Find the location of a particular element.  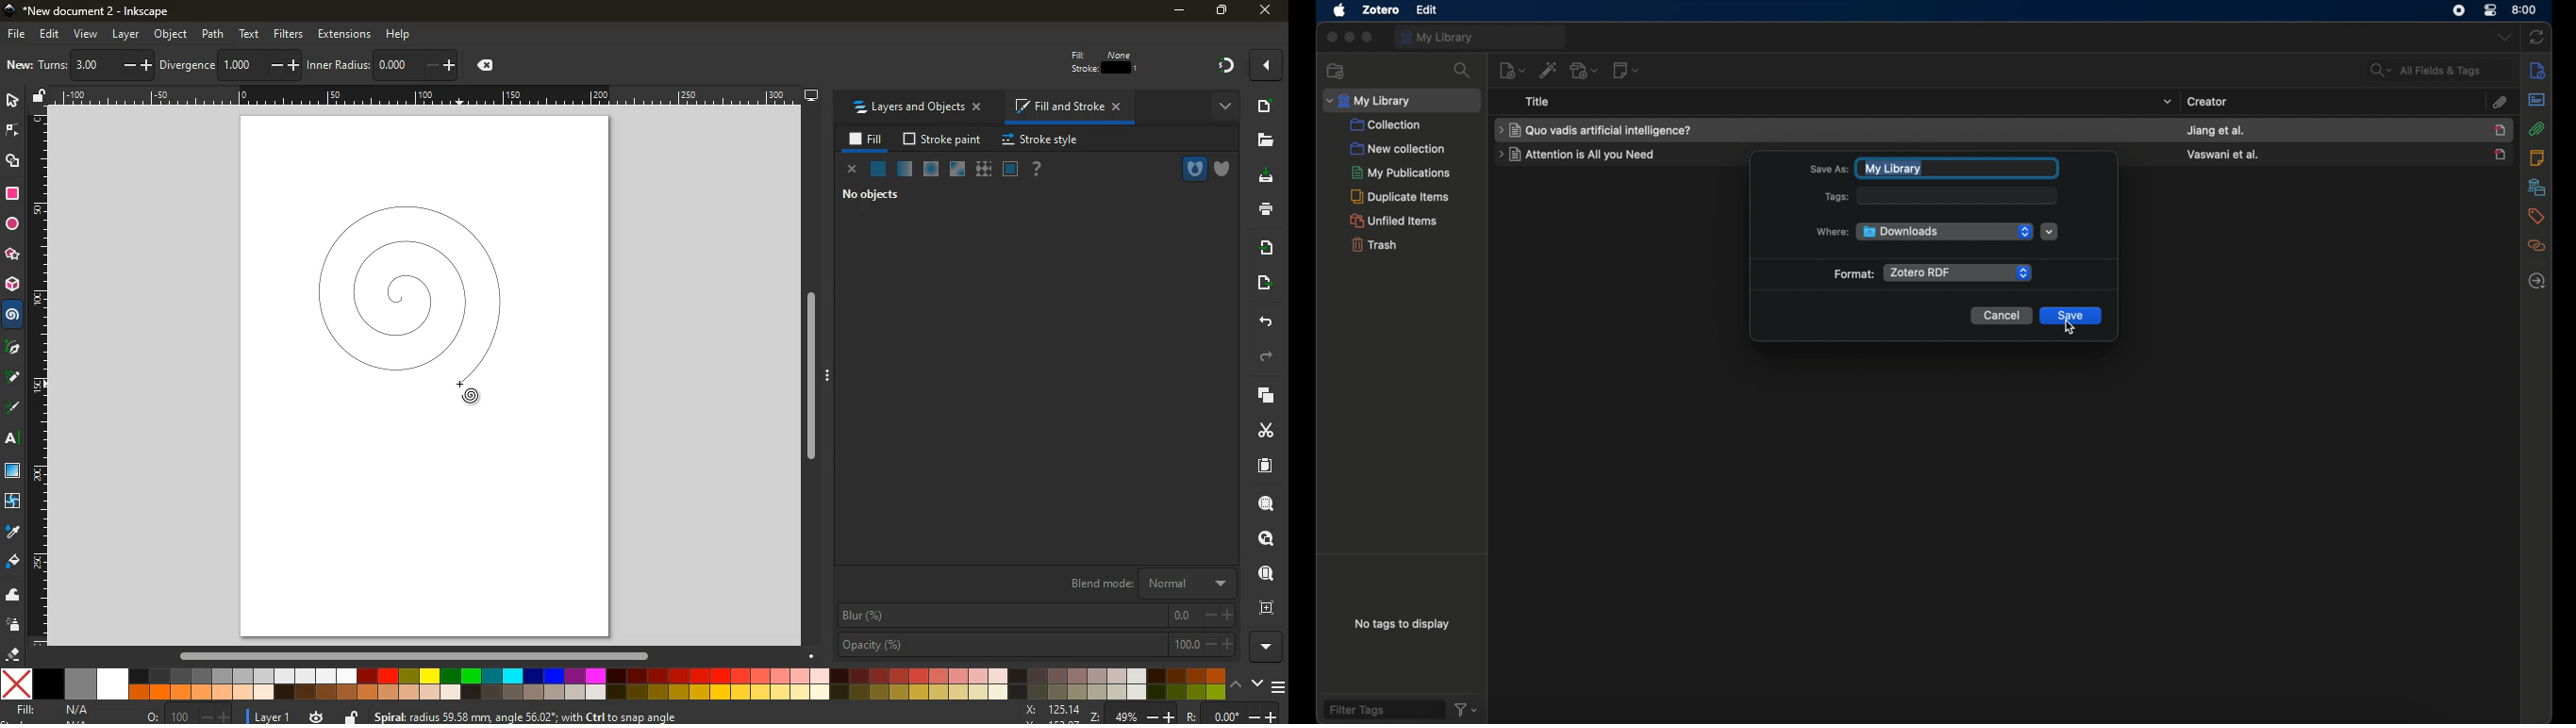

item unselected is located at coordinates (2500, 154).